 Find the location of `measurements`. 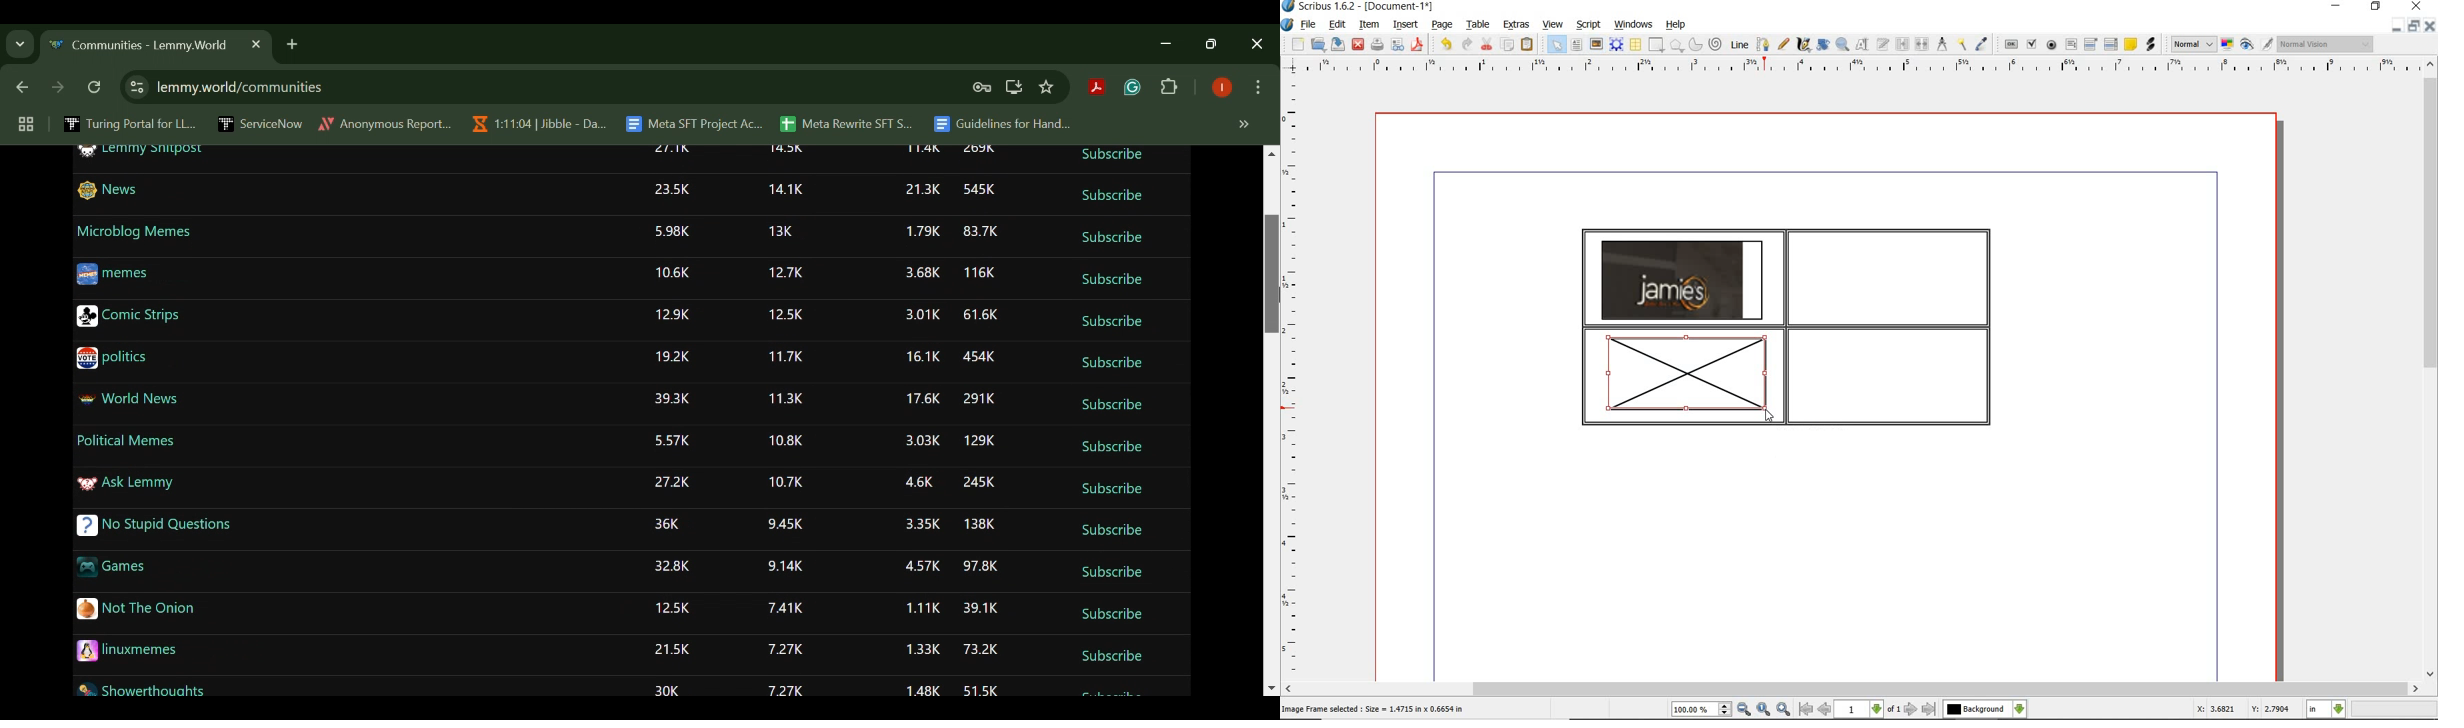

measurements is located at coordinates (1943, 44).